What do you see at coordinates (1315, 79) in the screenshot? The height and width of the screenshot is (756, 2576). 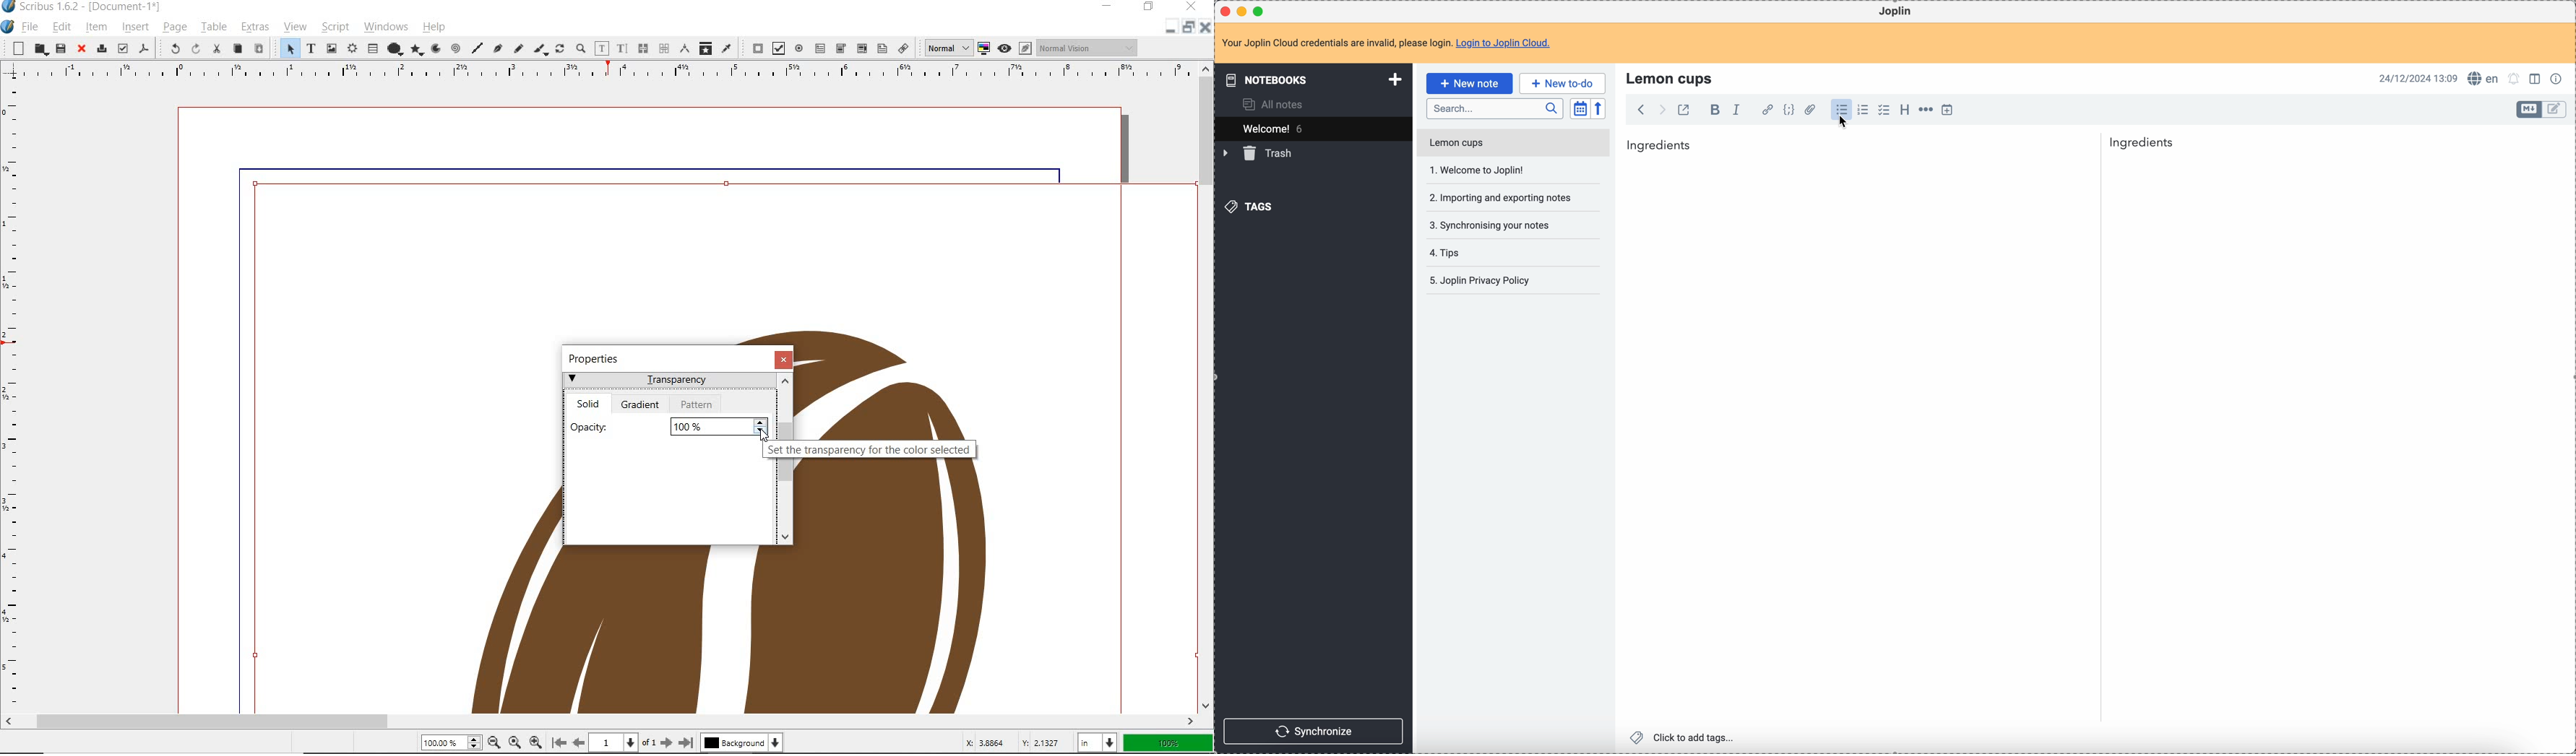 I see `notebooks` at bounding box center [1315, 79].